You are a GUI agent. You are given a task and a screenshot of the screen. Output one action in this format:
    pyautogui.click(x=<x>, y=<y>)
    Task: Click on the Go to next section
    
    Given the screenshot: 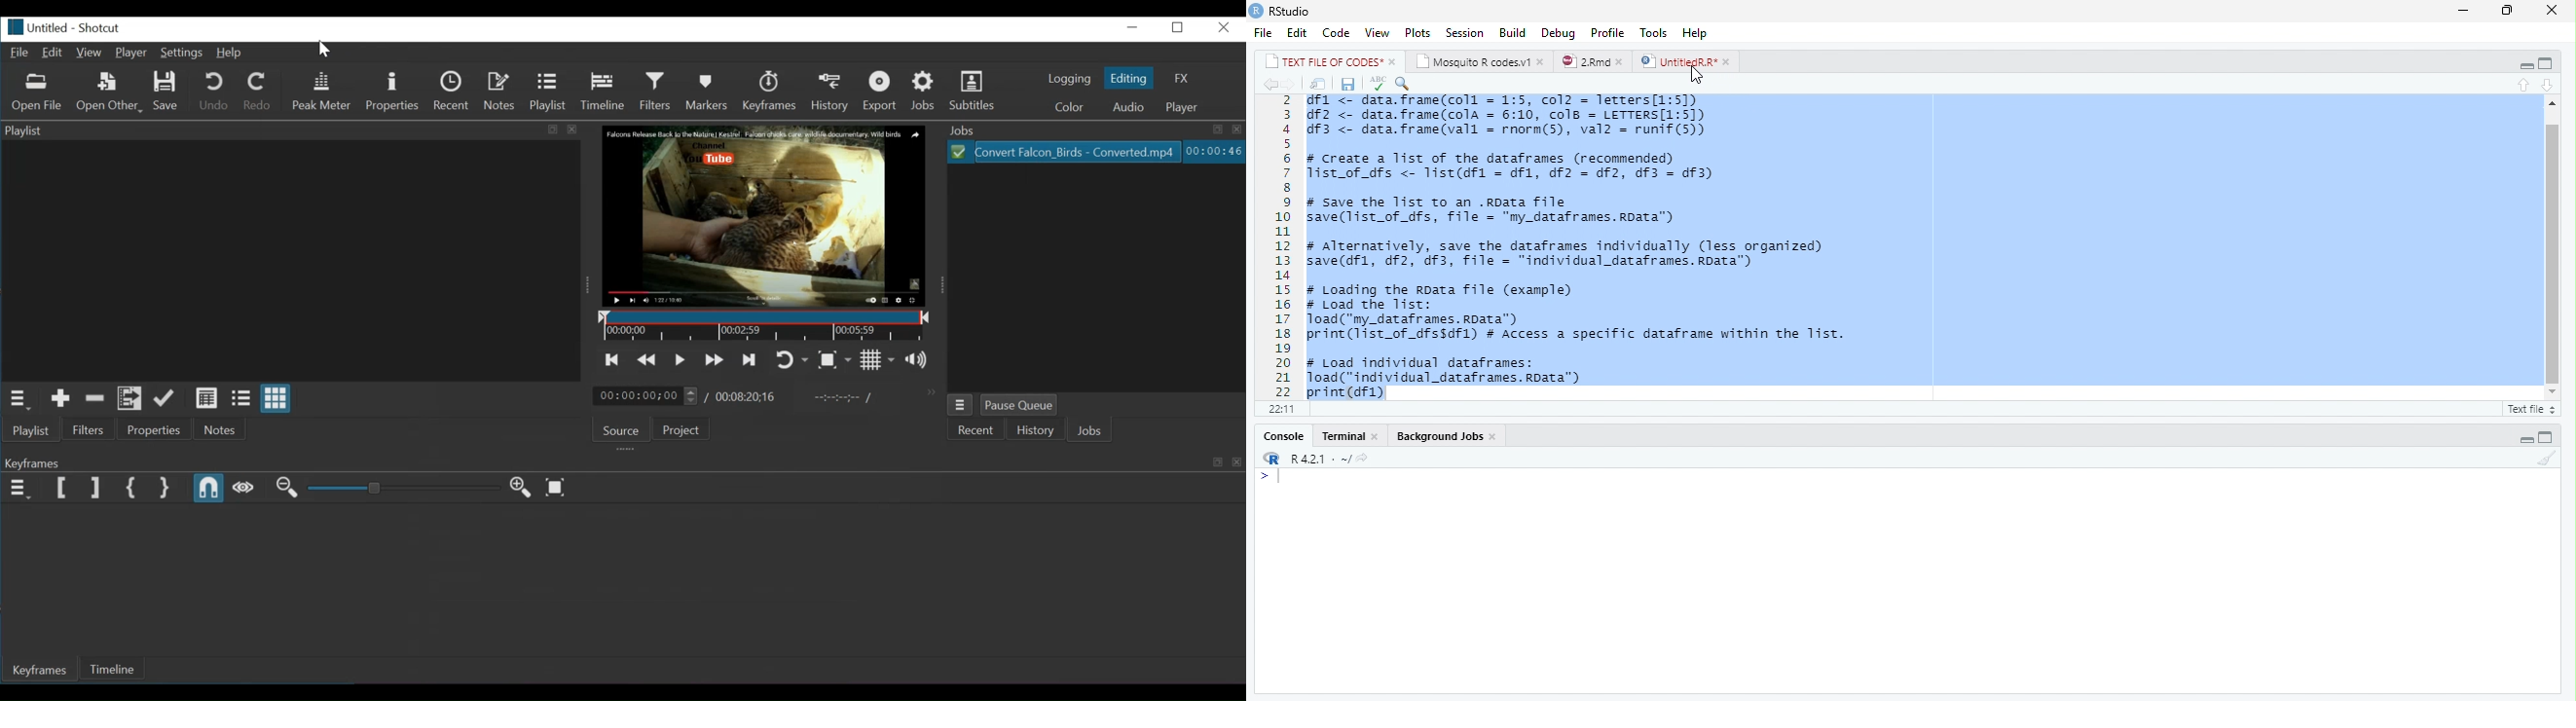 What is the action you would take?
    pyautogui.click(x=2547, y=86)
    